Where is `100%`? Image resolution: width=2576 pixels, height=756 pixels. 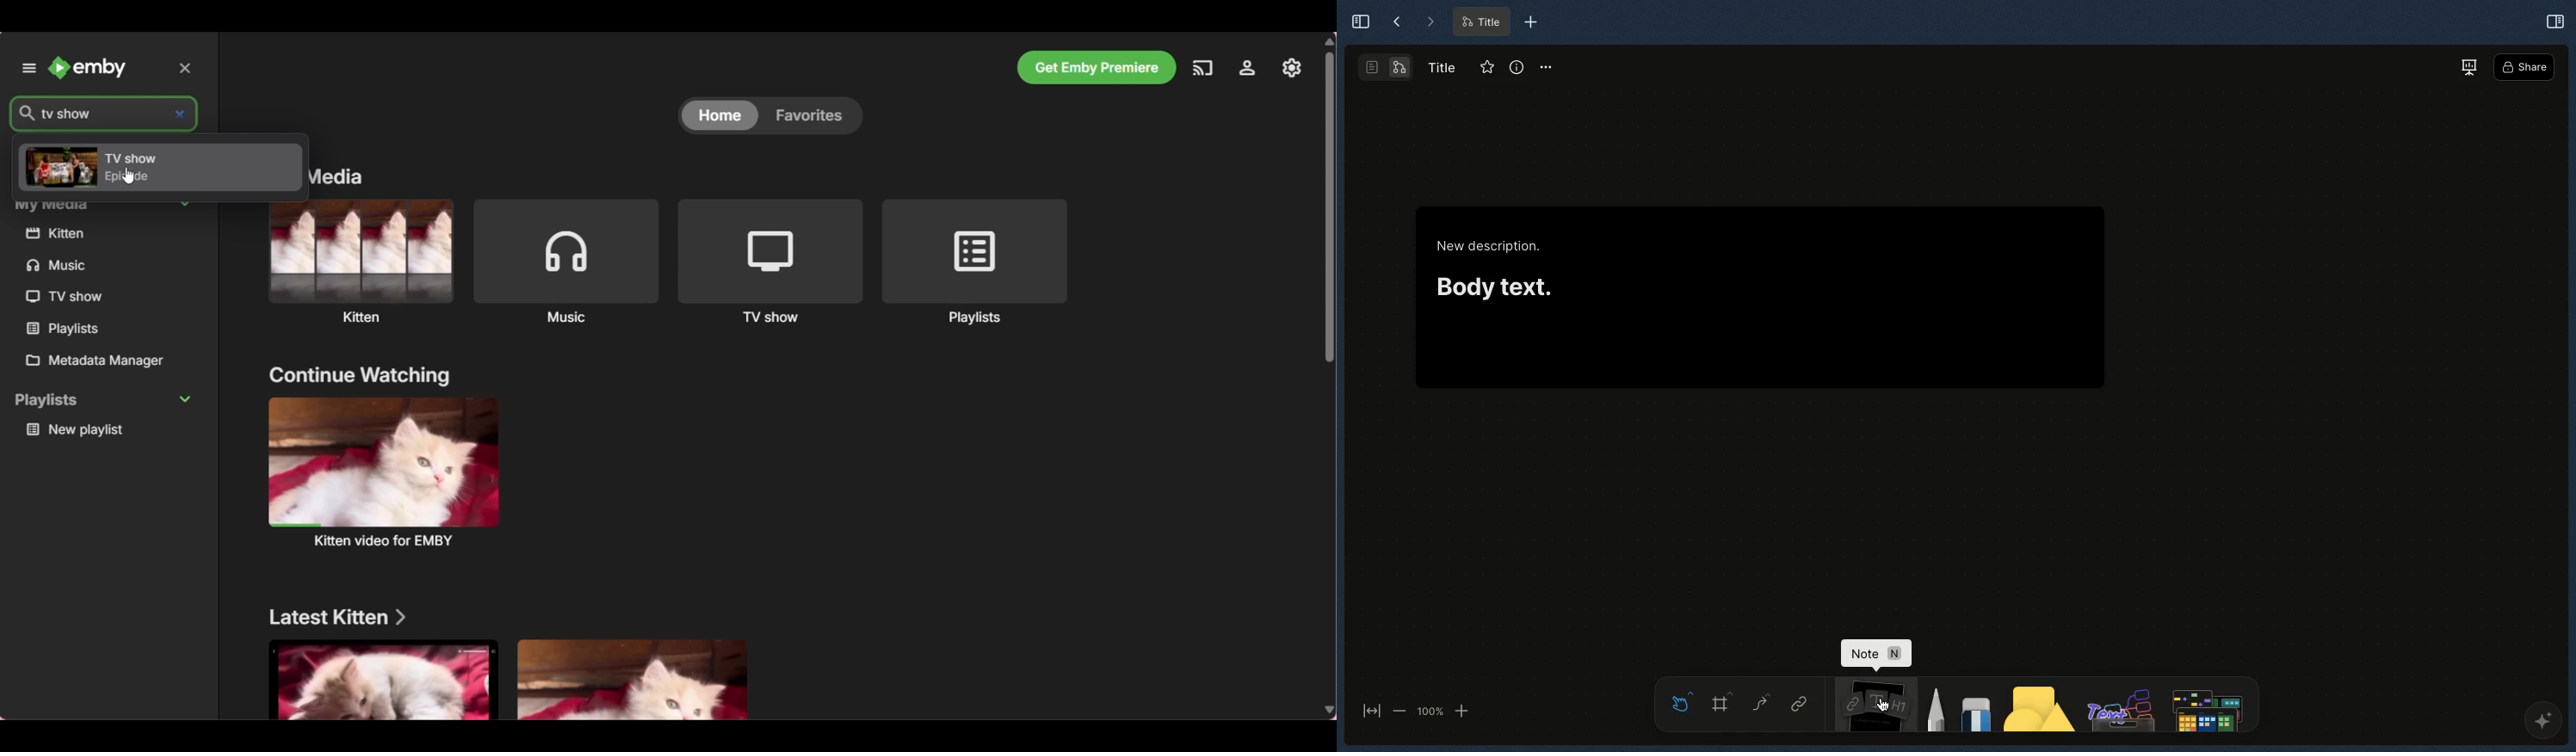 100% is located at coordinates (1430, 712).